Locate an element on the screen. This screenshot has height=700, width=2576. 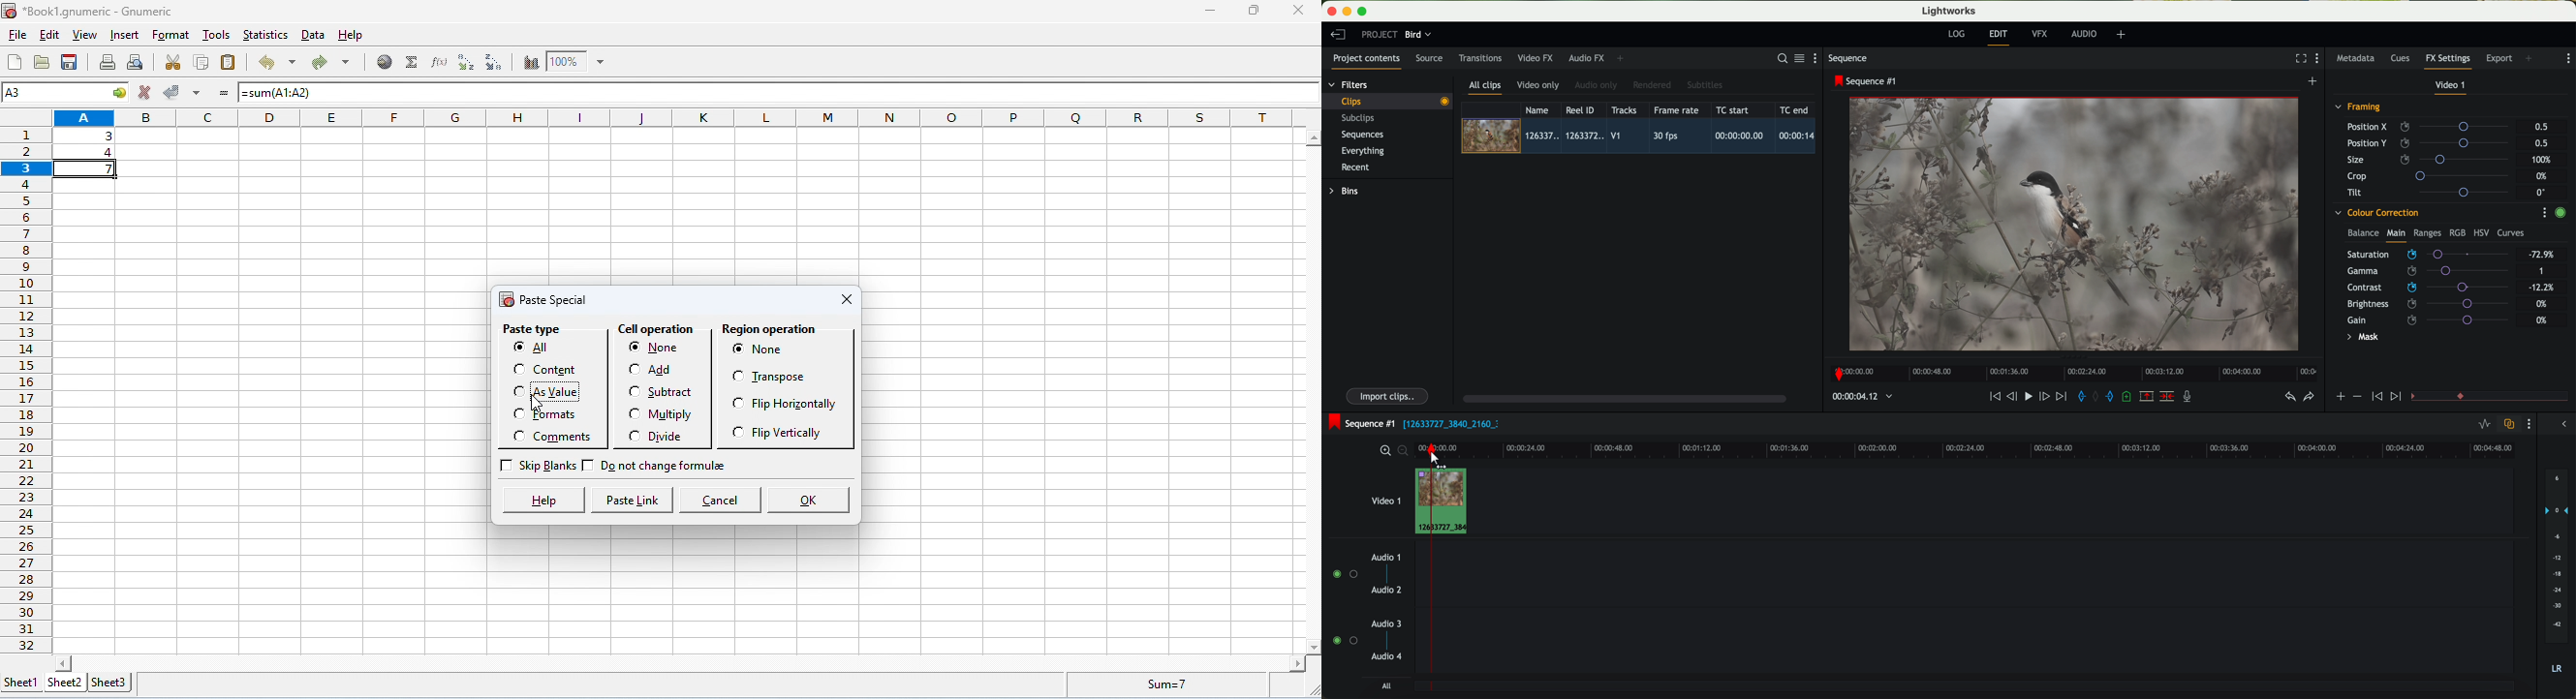
accept multiple is located at coordinates (198, 94).